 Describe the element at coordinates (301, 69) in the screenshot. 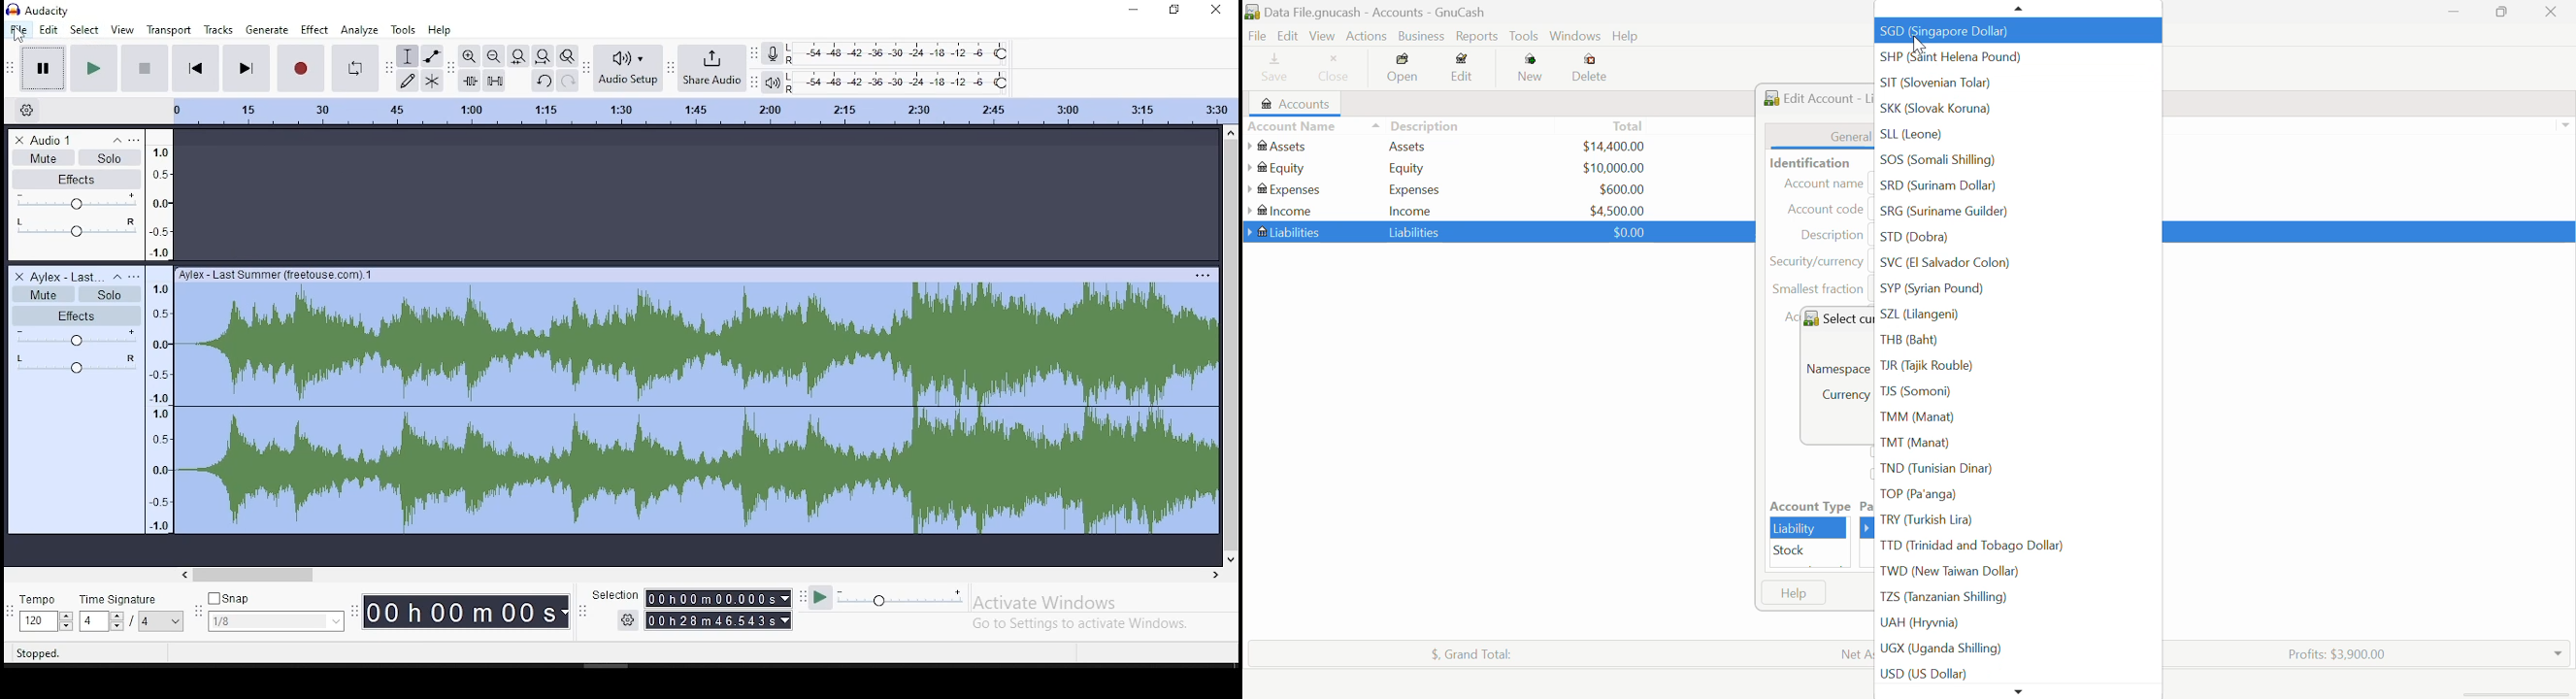

I see `record` at that location.